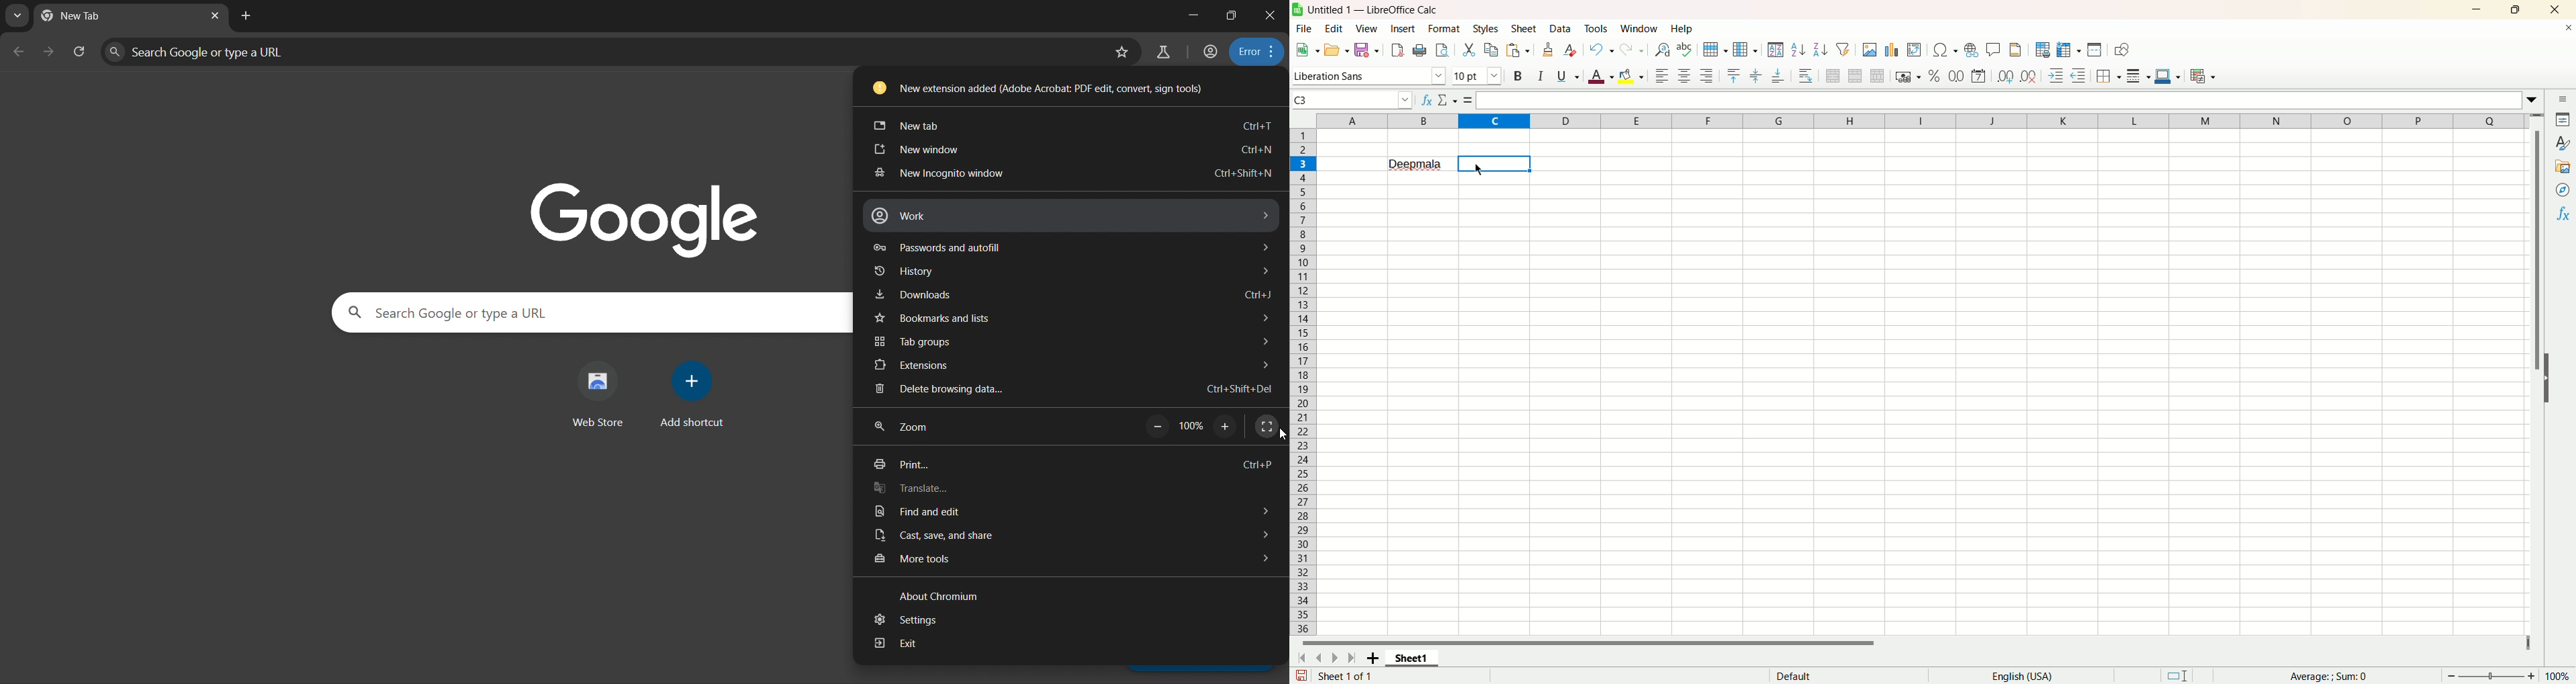 The image size is (2576, 700). I want to click on Split window, so click(2094, 49).